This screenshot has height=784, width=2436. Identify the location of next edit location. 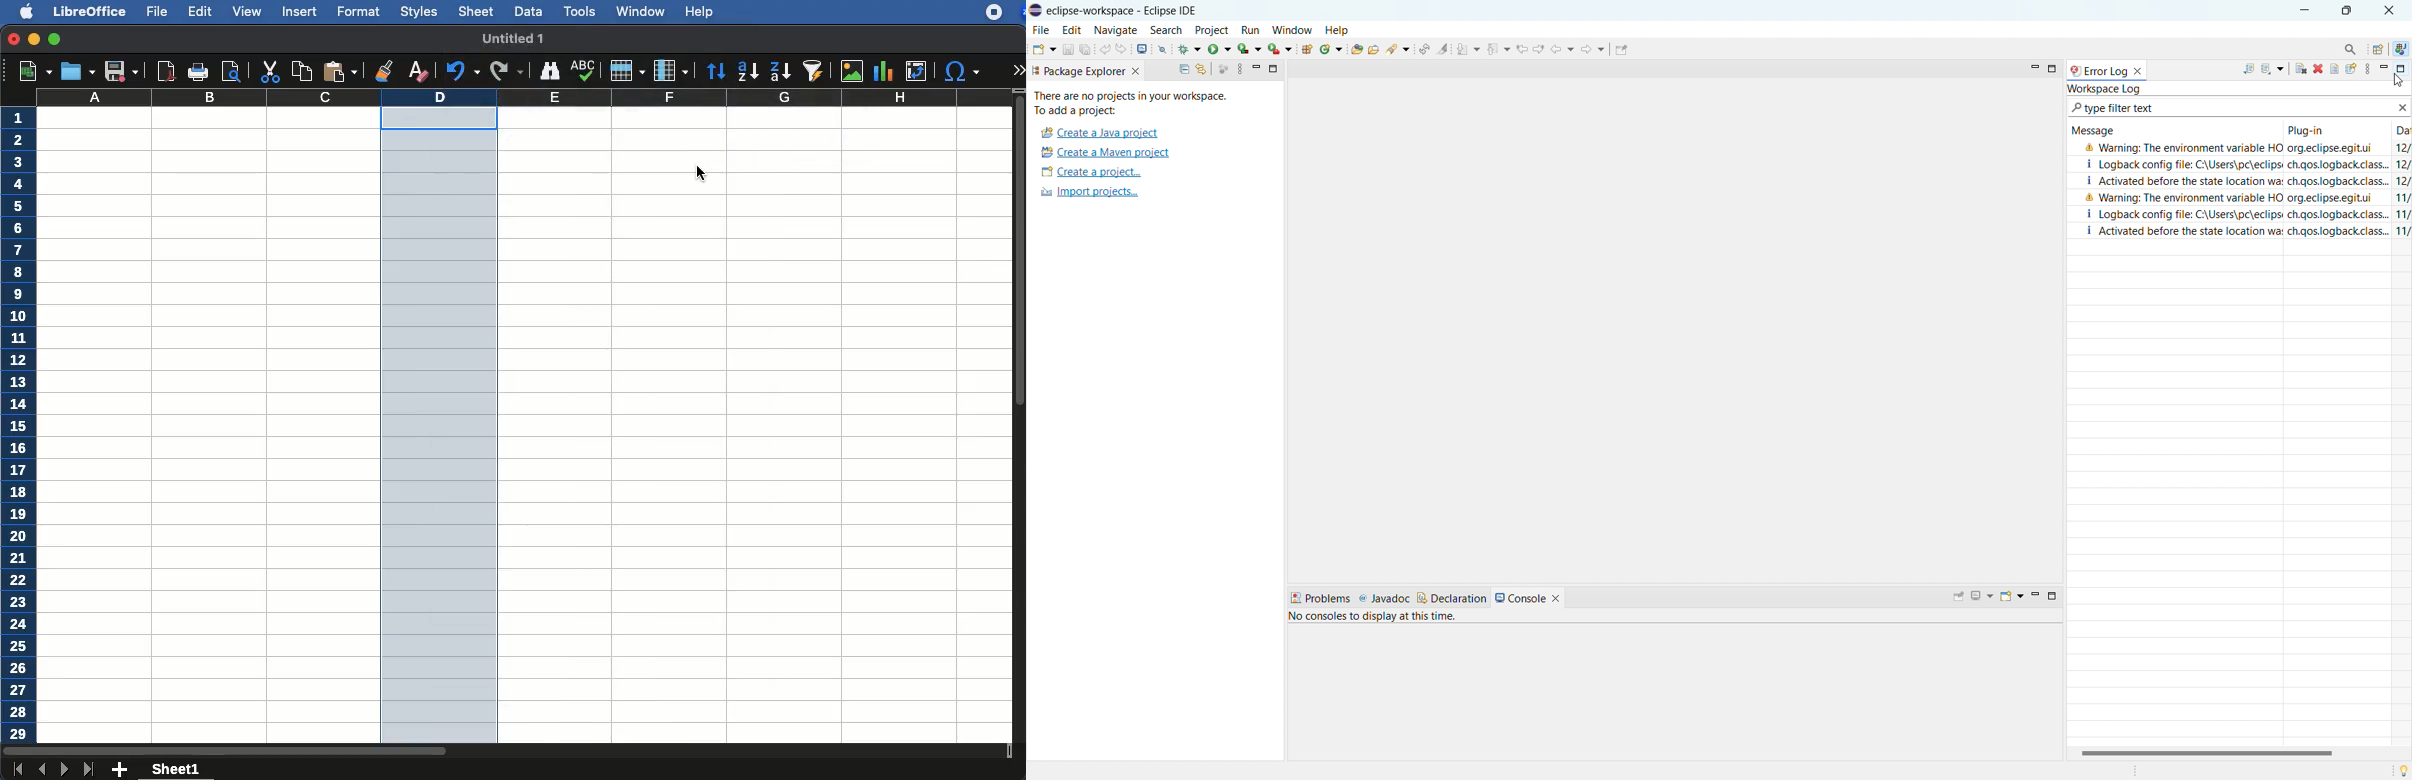
(1540, 48).